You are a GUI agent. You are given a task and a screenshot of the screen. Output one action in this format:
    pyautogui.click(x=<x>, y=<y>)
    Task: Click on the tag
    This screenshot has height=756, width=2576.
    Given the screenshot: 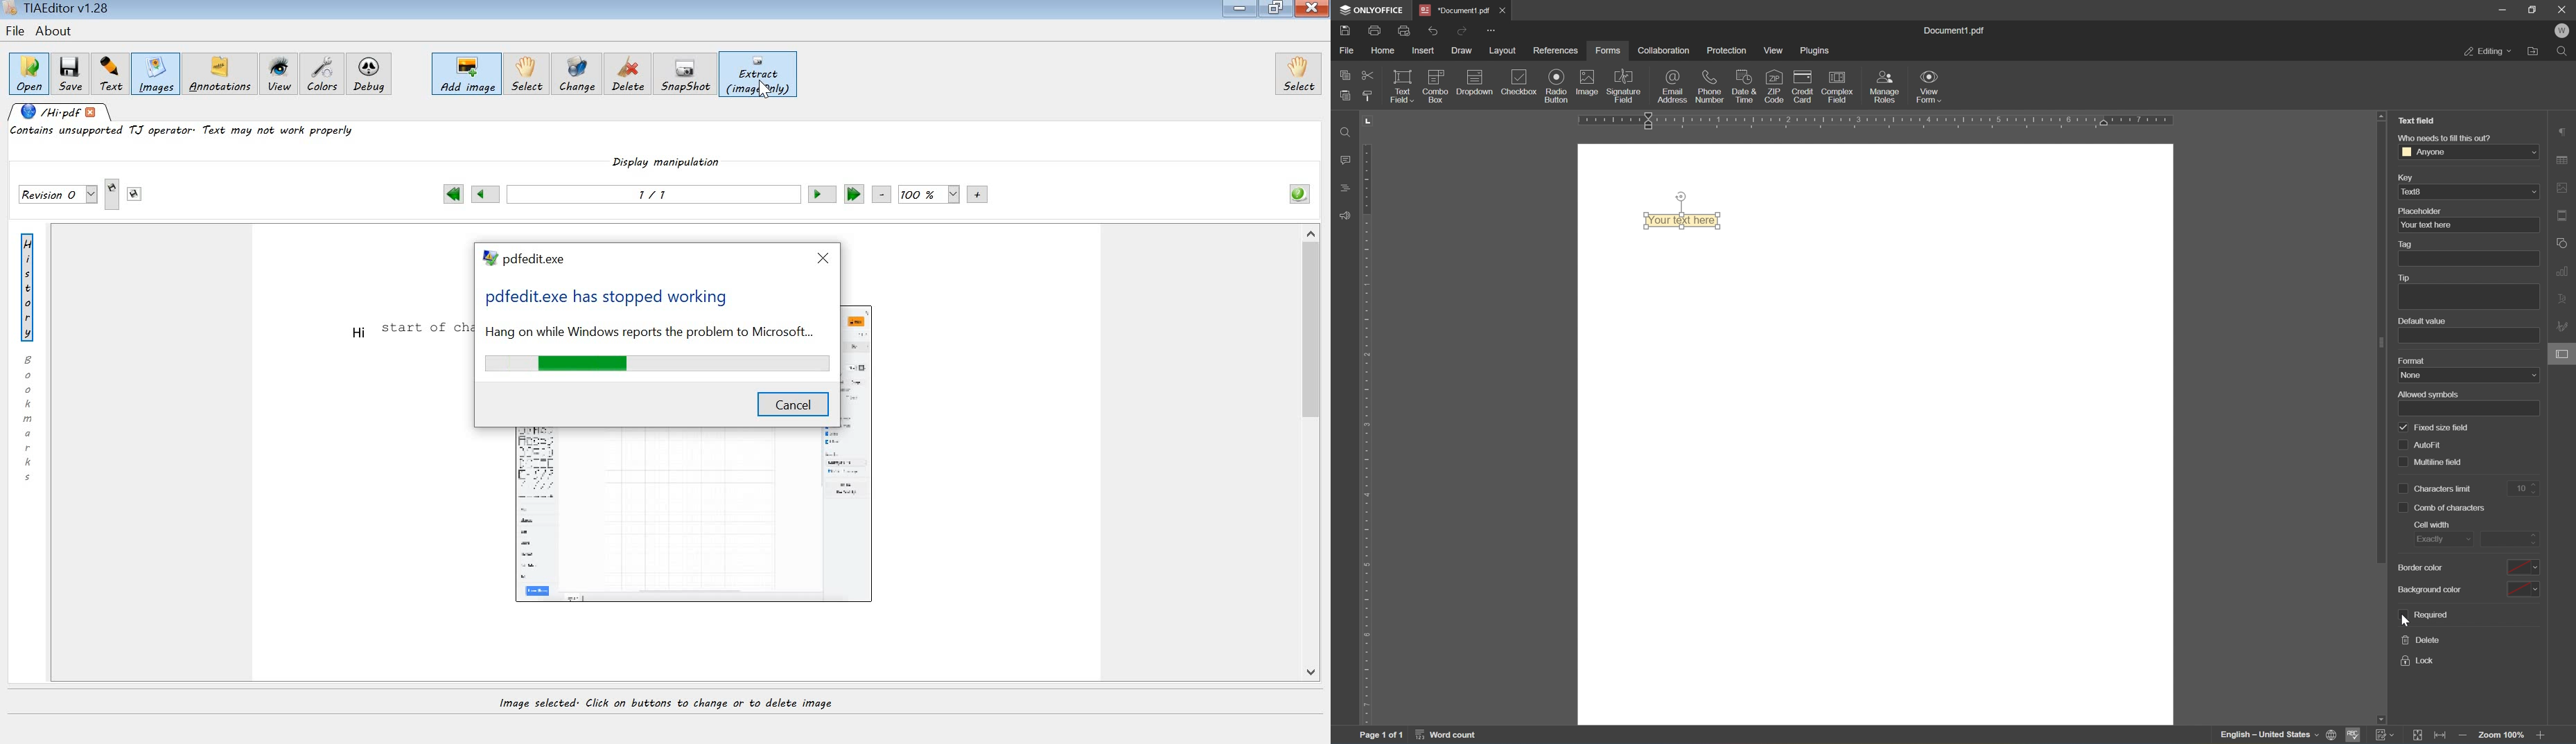 What is the action you would take?
    pyautogui.click(x=2410, y=243)
    